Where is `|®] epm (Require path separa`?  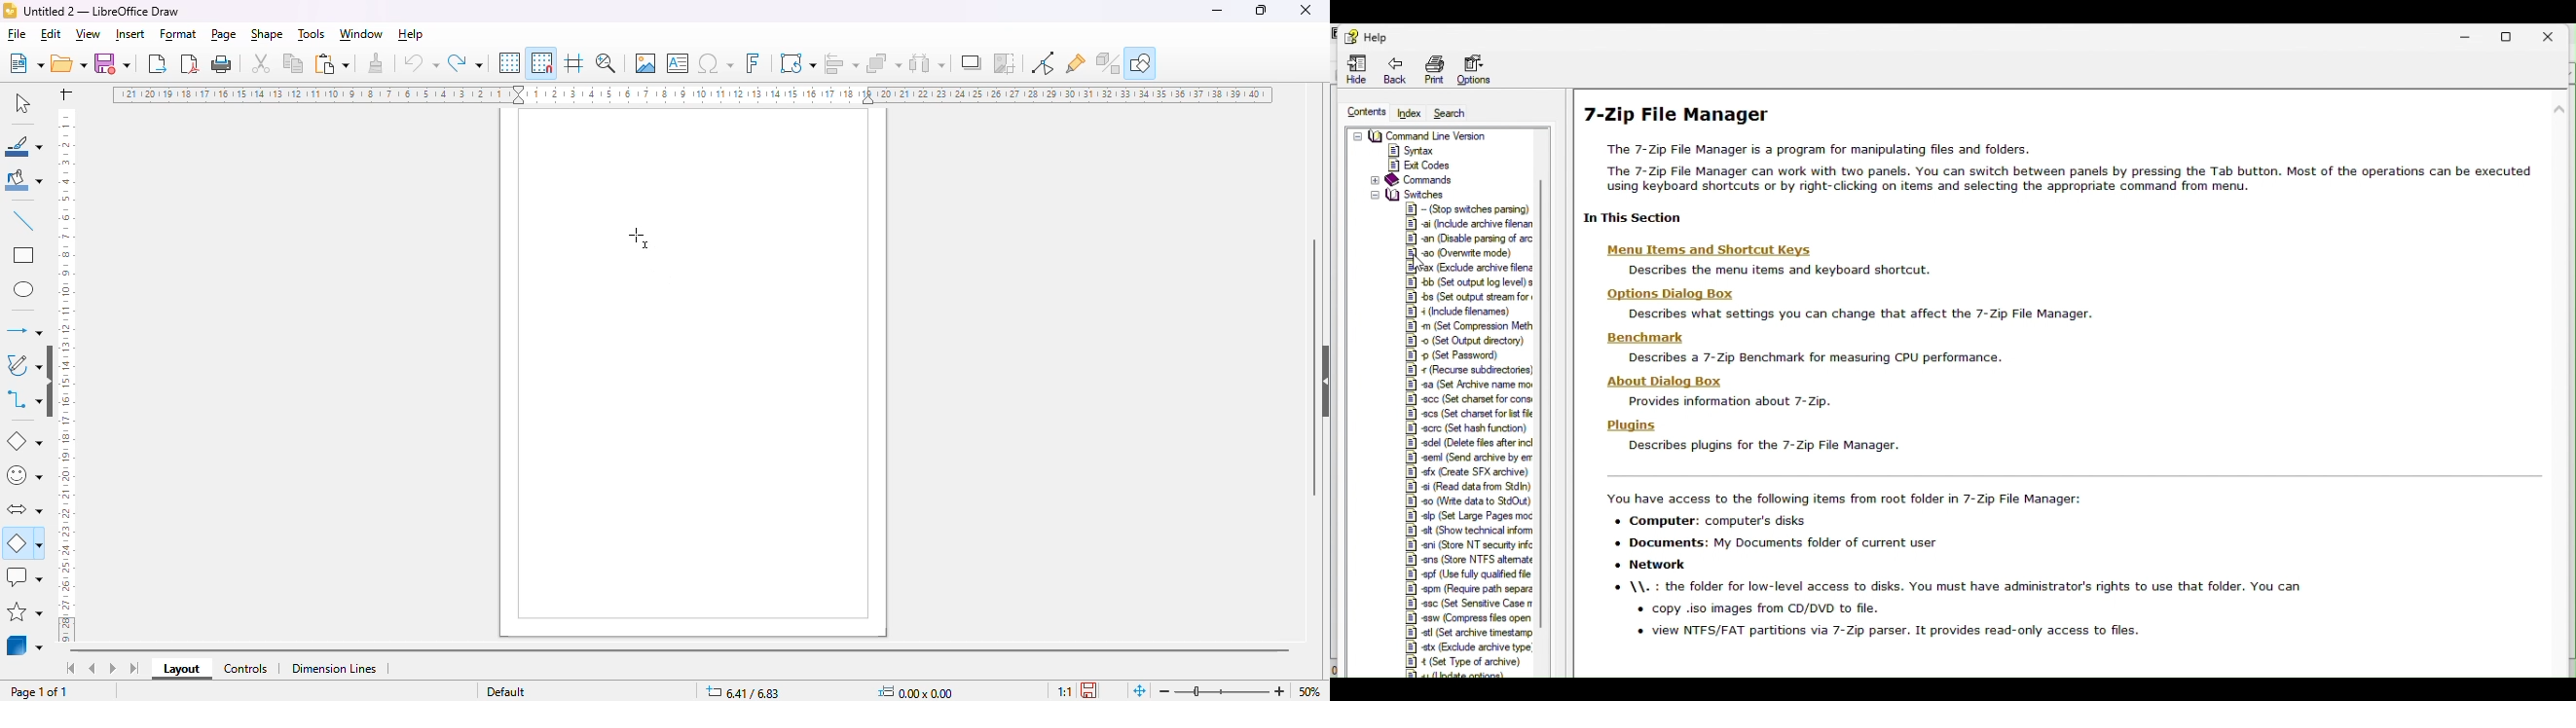 |®] epm (Require path separa is located at coordinates (1469, 589).